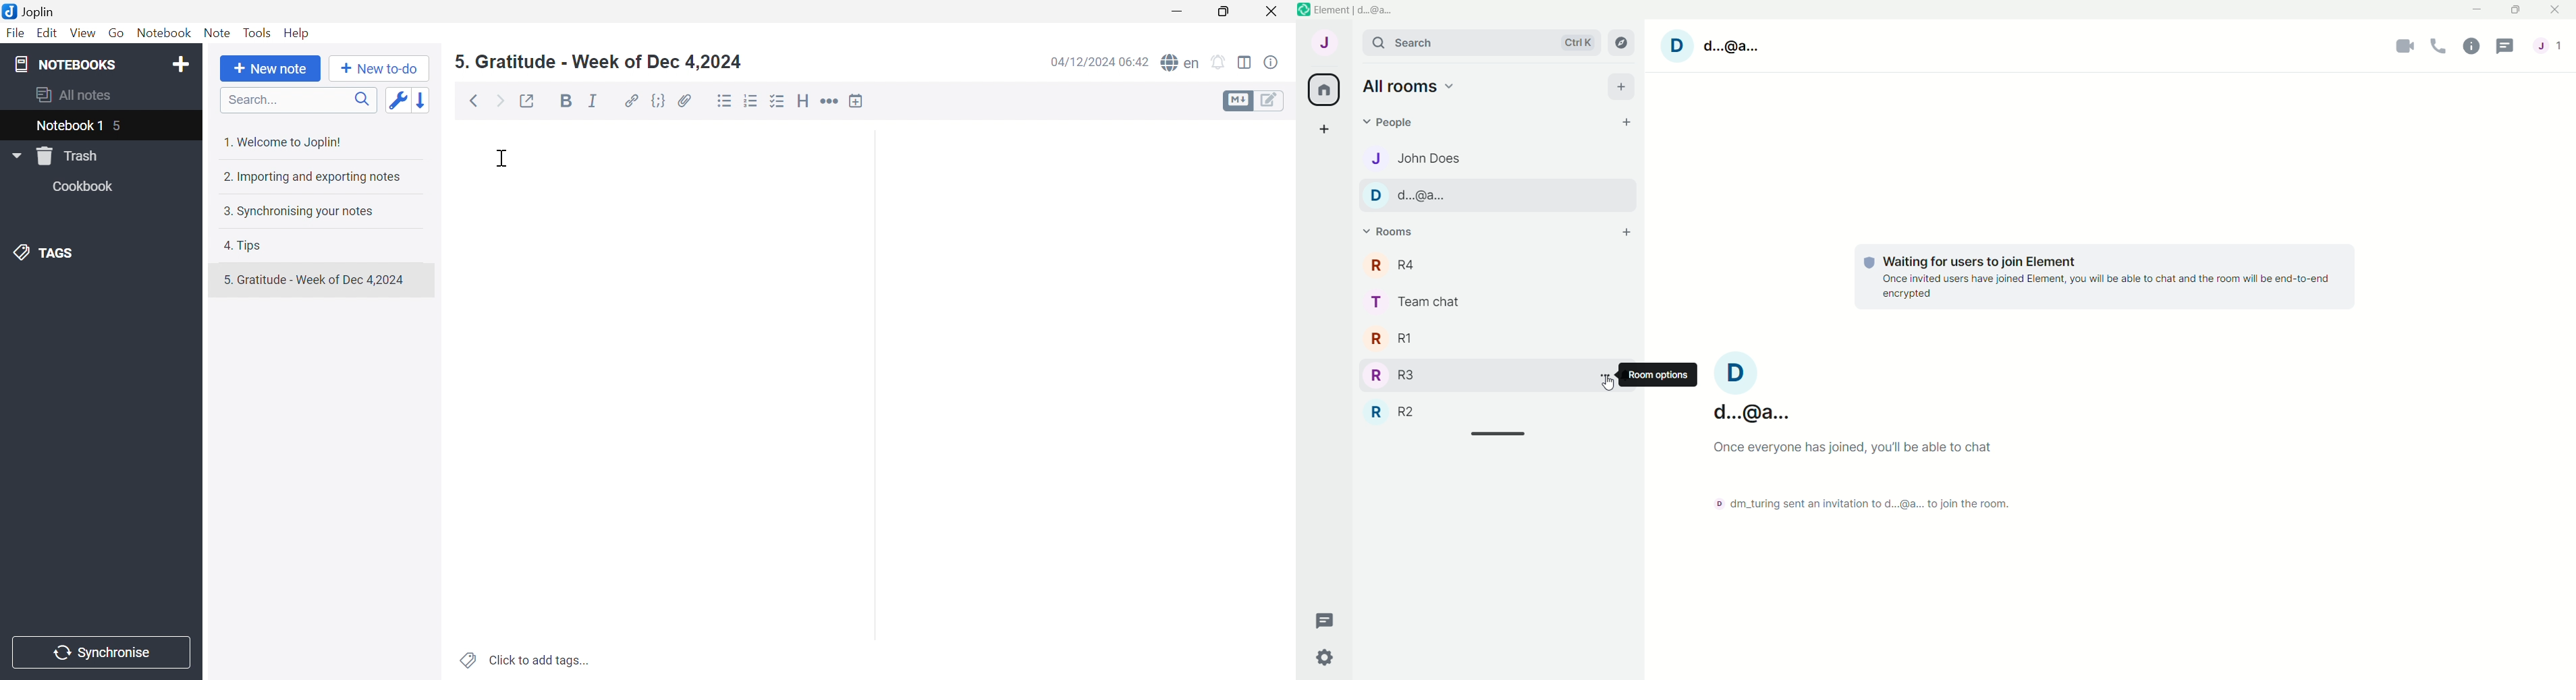  I want to click on TAGS, so click(51, 253).